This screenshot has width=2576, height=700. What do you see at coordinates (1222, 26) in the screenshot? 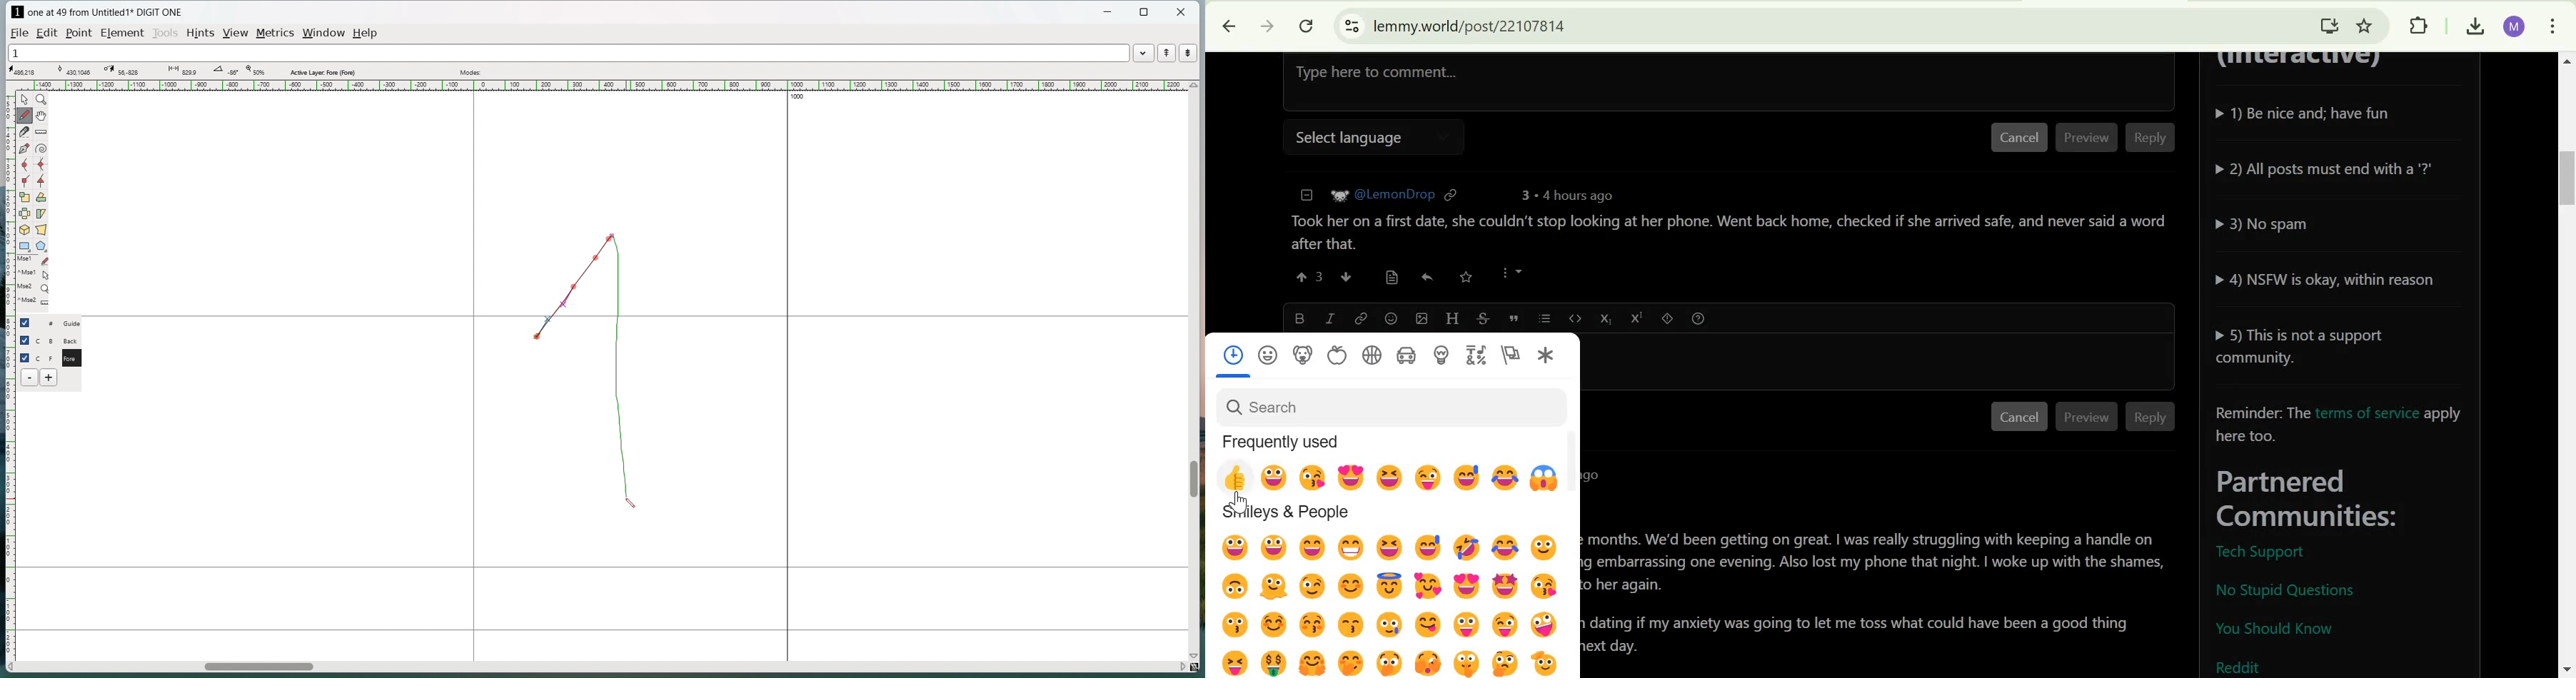
I see `Click to go back, hold to see history` at bounding box center [1222, 26].